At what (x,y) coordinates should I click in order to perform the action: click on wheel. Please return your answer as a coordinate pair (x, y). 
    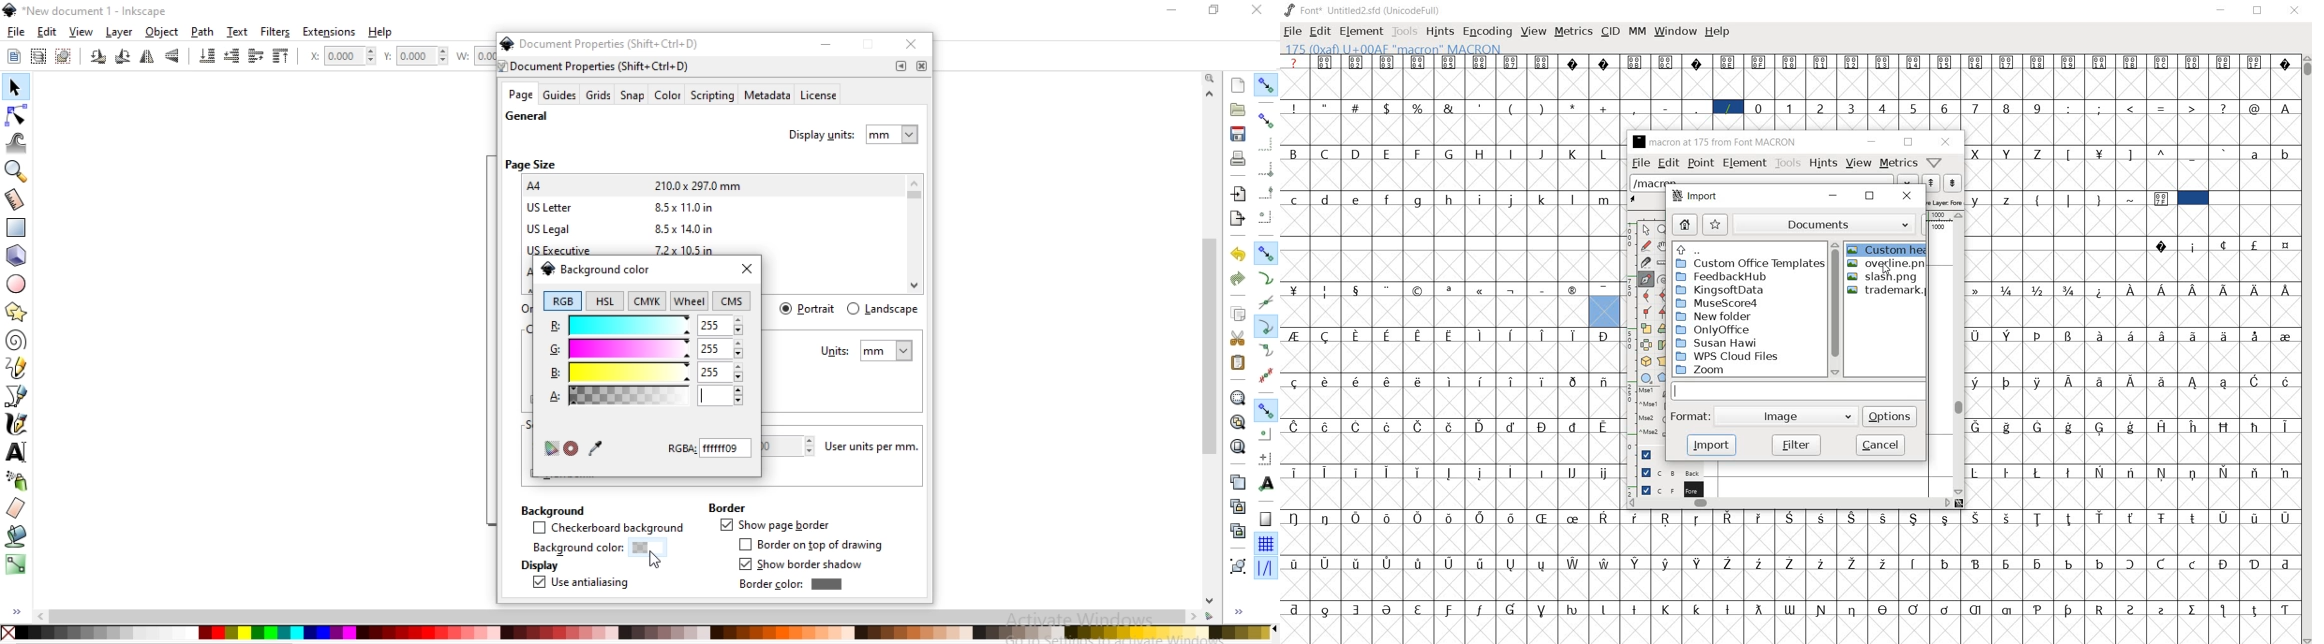
    Looking at the image, I should click on (689, 301).